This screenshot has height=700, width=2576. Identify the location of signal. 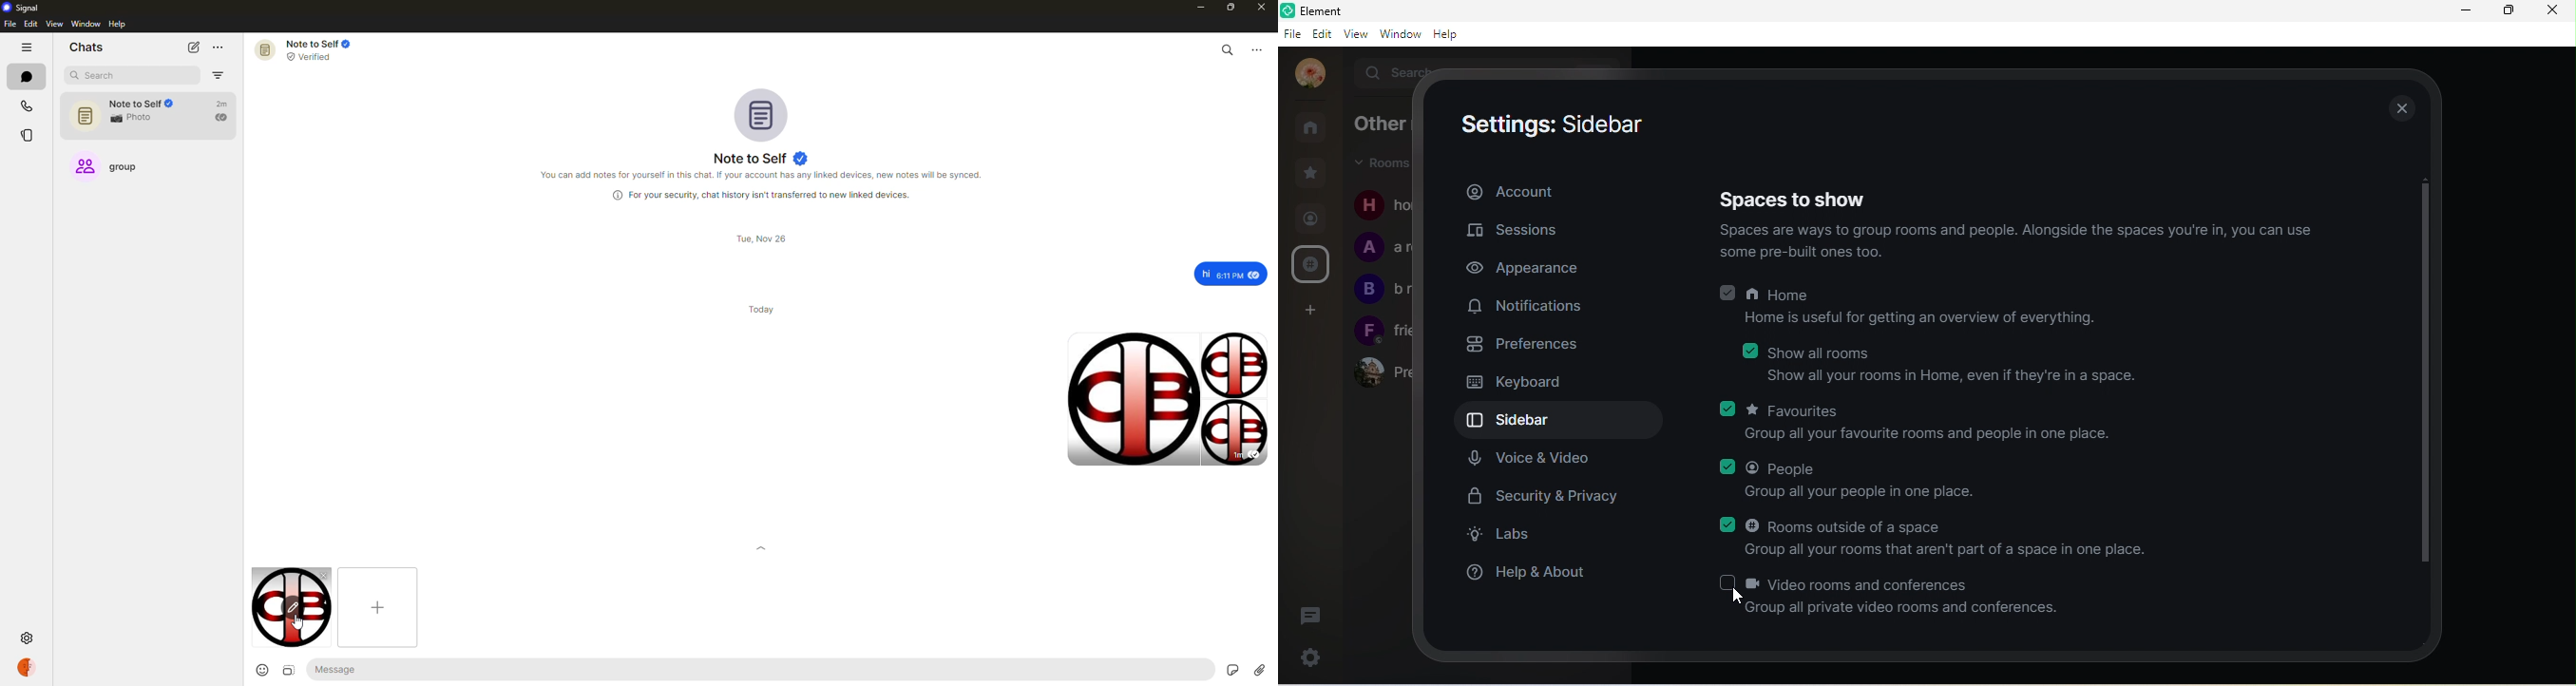
(21, 9).